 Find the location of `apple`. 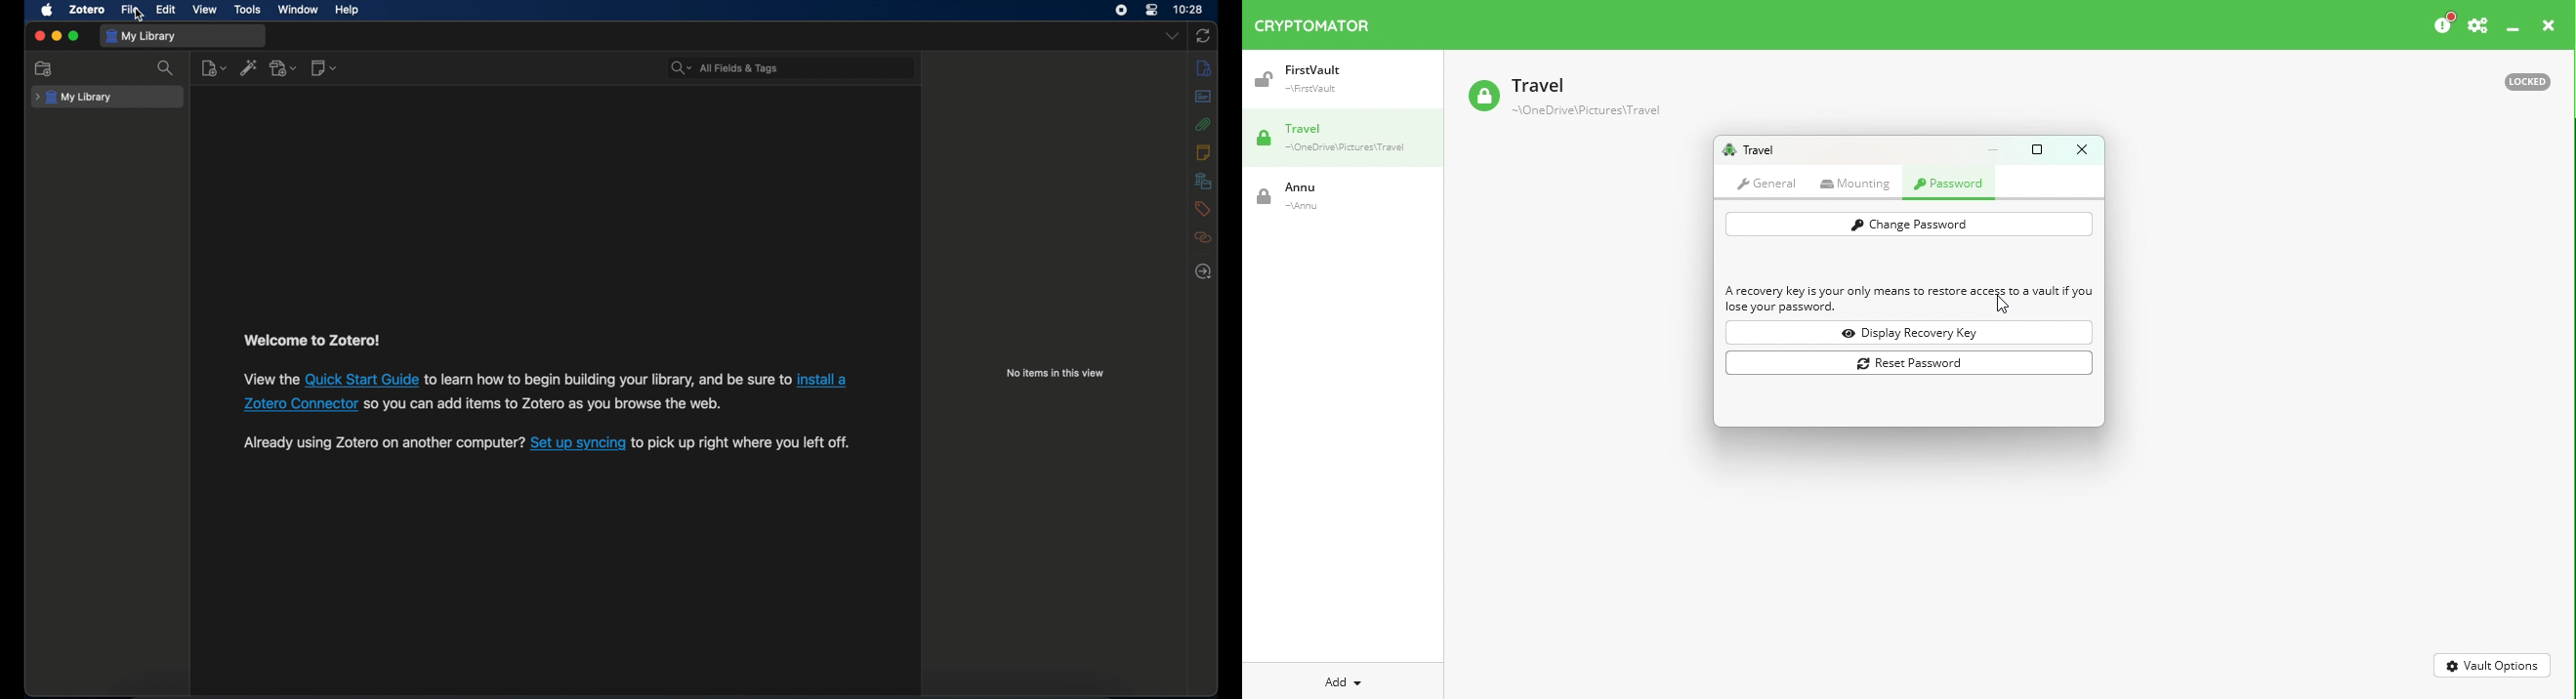

apple is located at coordinates (47, 10).